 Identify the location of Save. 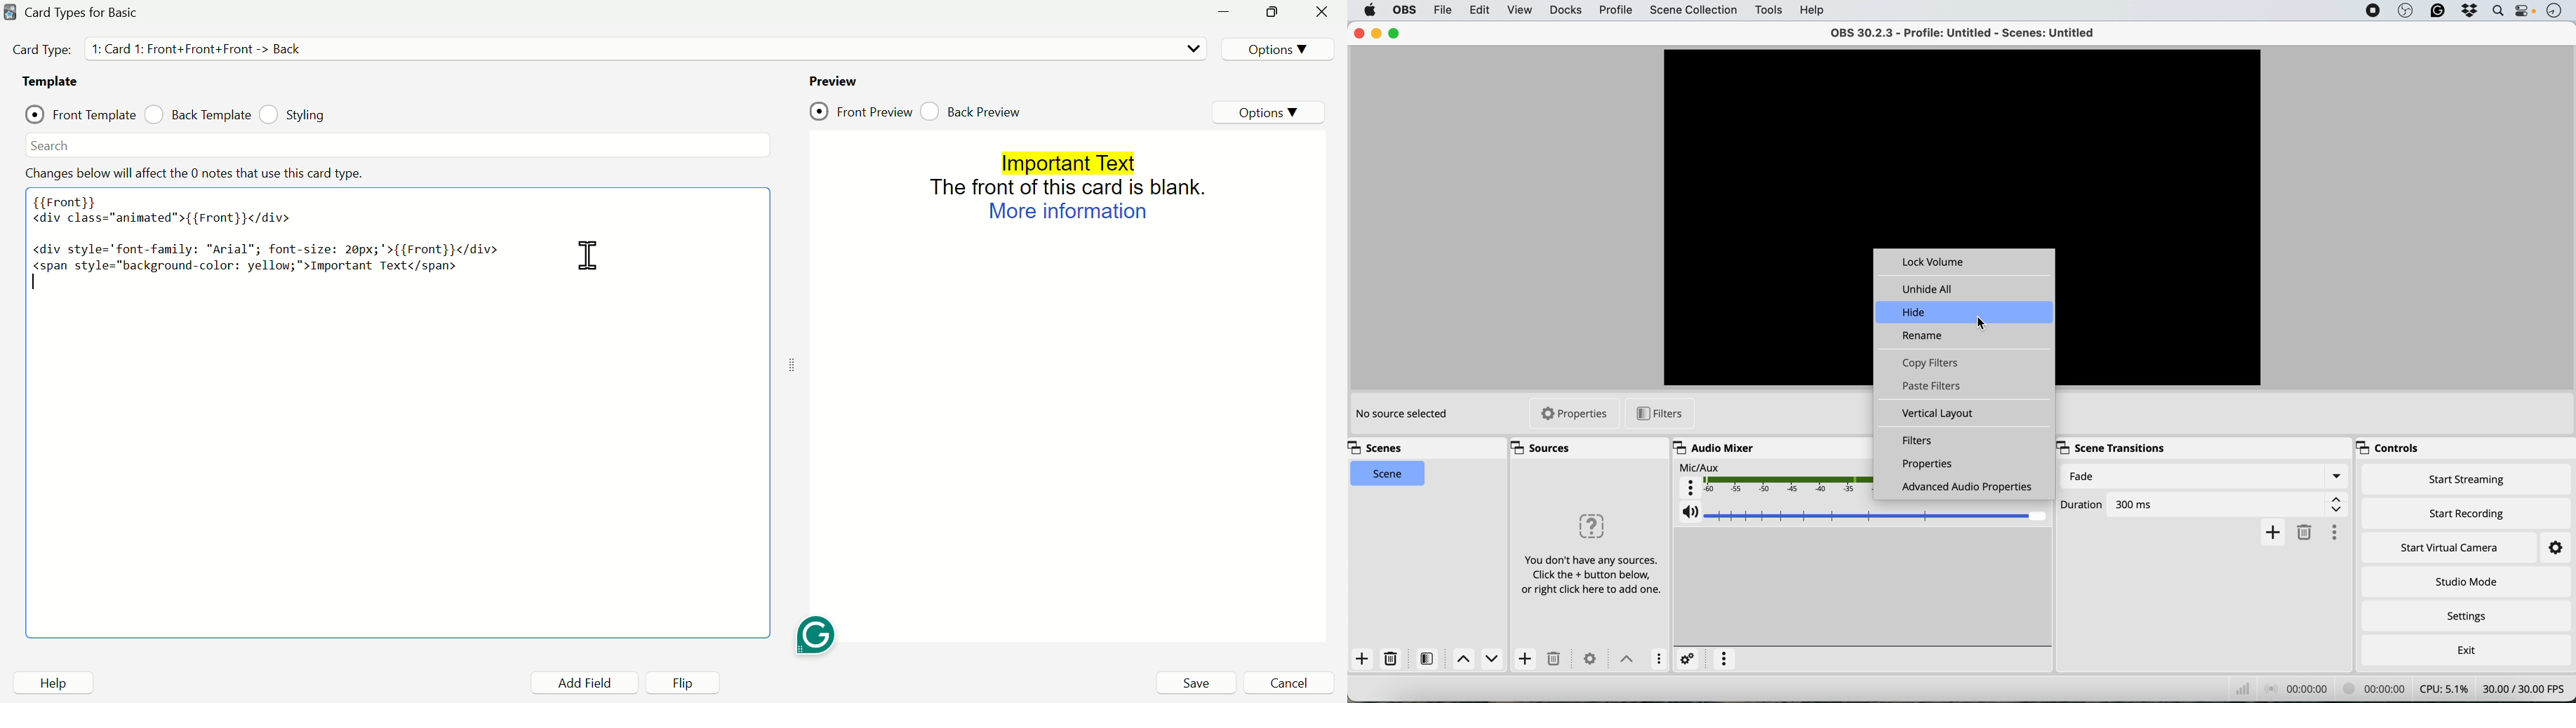
(1195, 683).